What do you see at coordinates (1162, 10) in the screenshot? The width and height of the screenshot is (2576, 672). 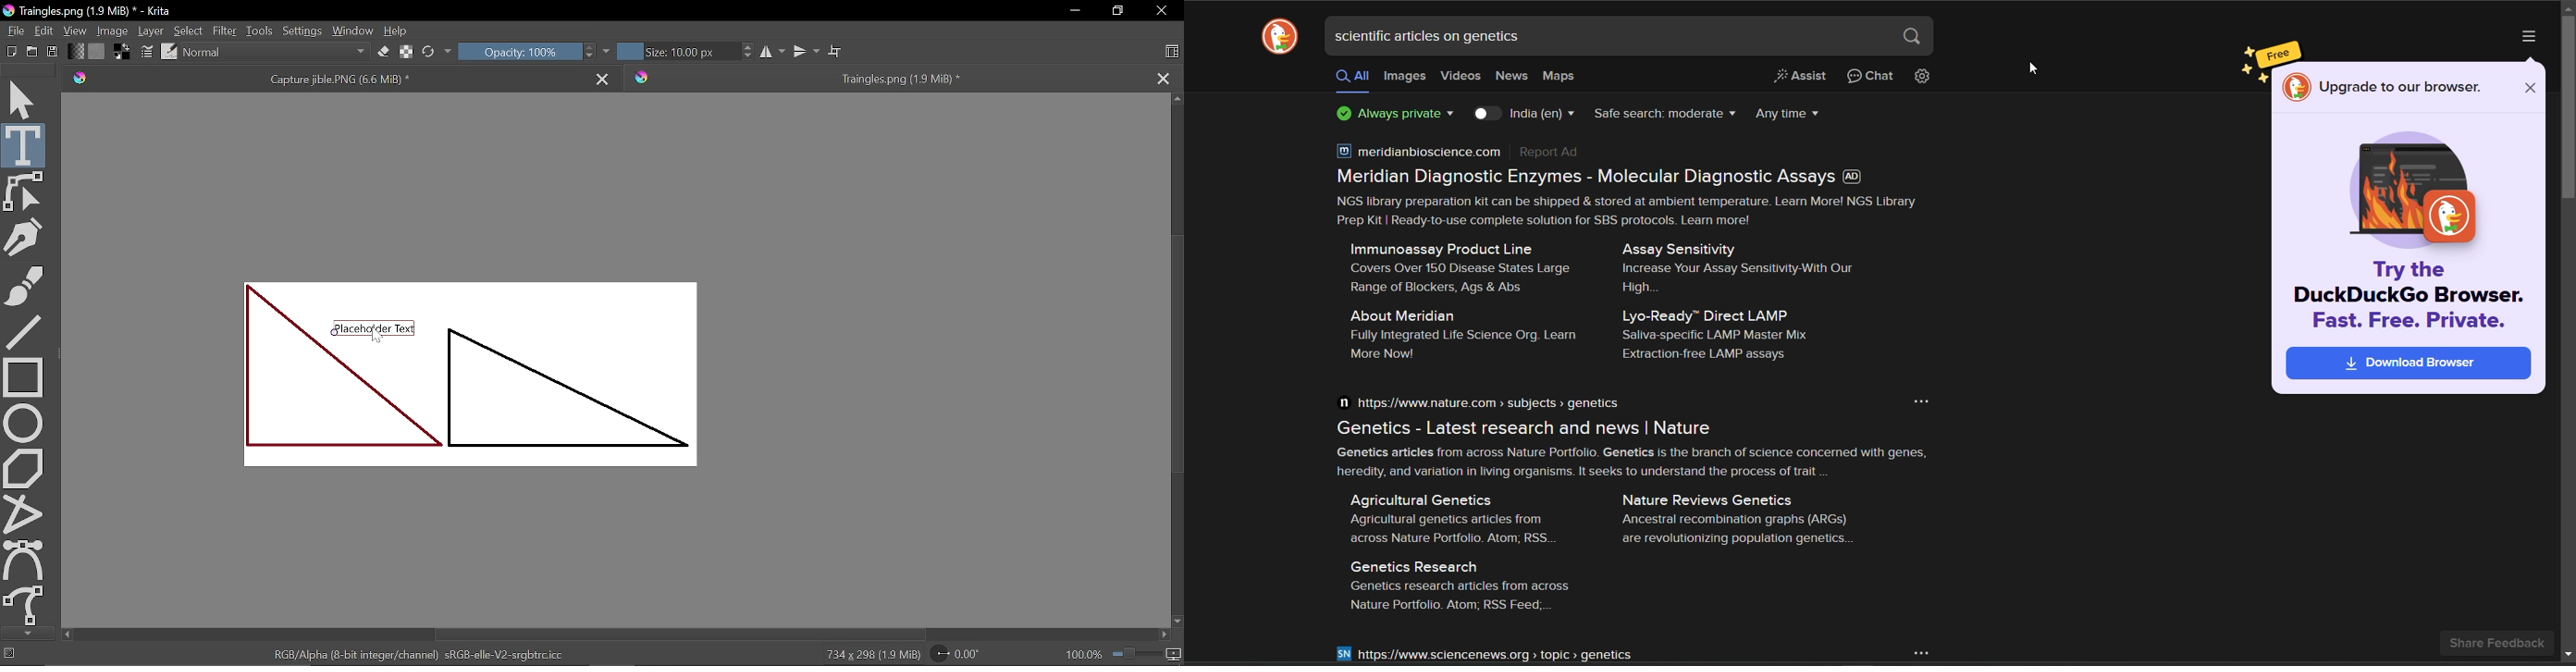 I see `Close` at bounding box center [1162, 10].